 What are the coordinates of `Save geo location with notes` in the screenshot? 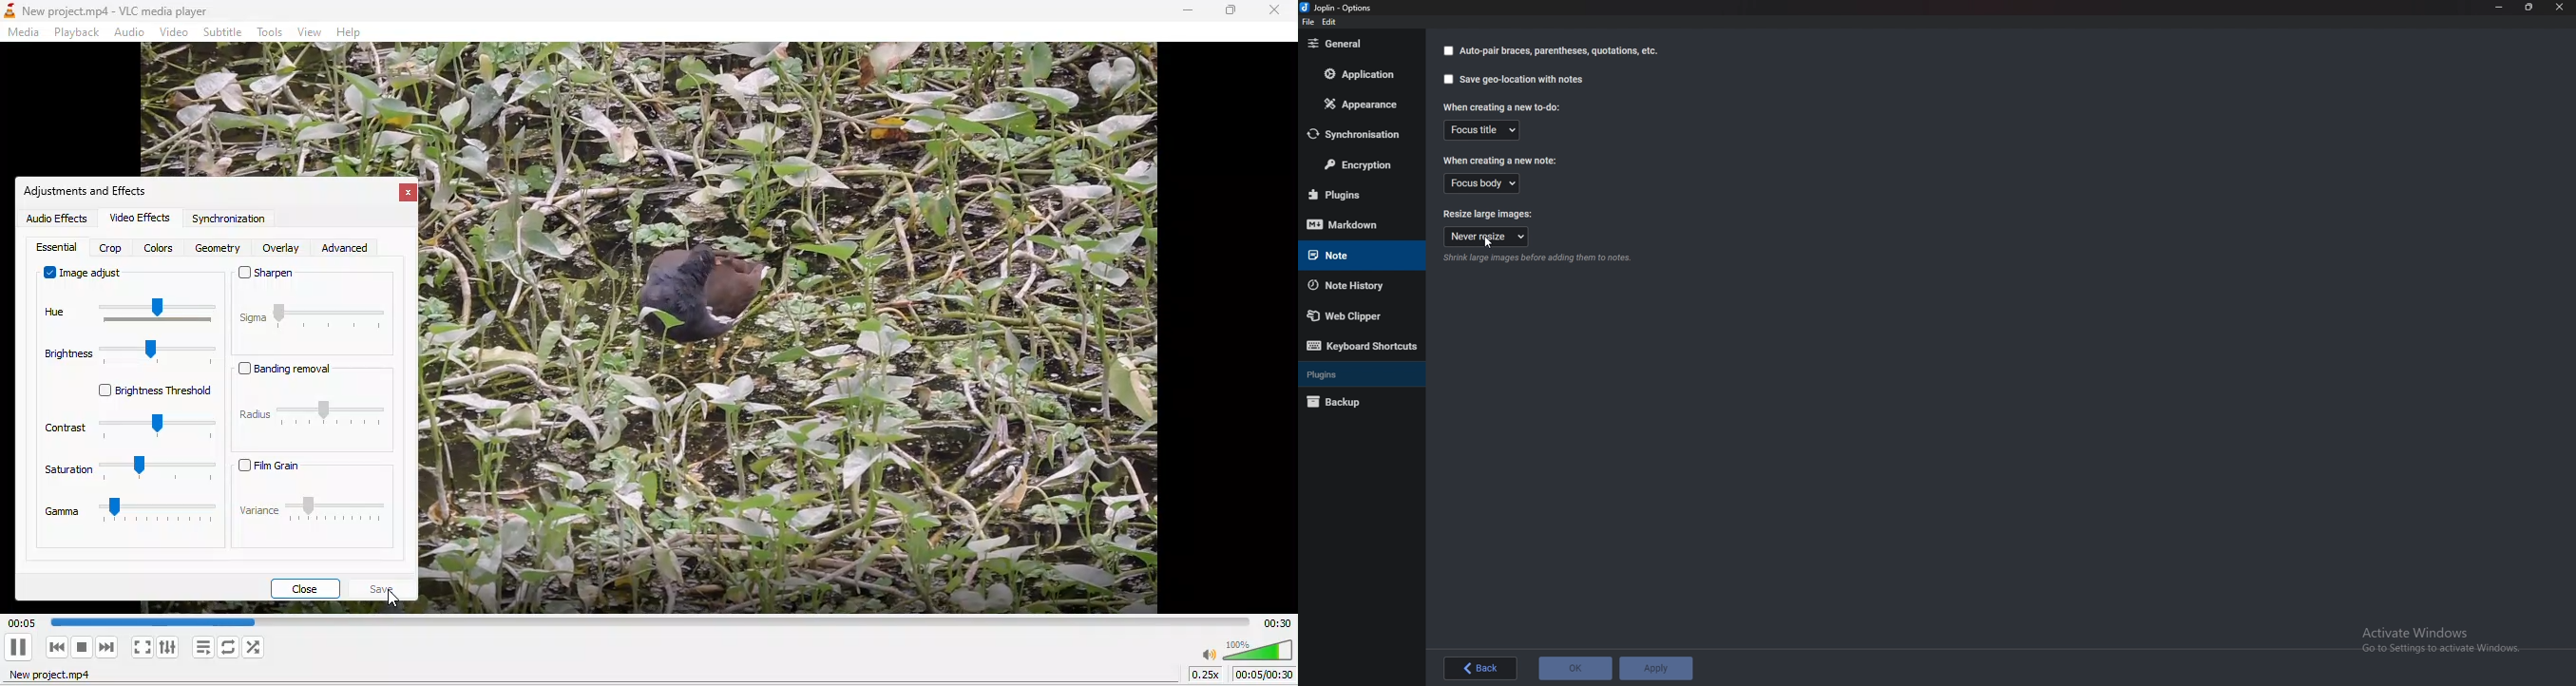 It's located at (1515, 79).